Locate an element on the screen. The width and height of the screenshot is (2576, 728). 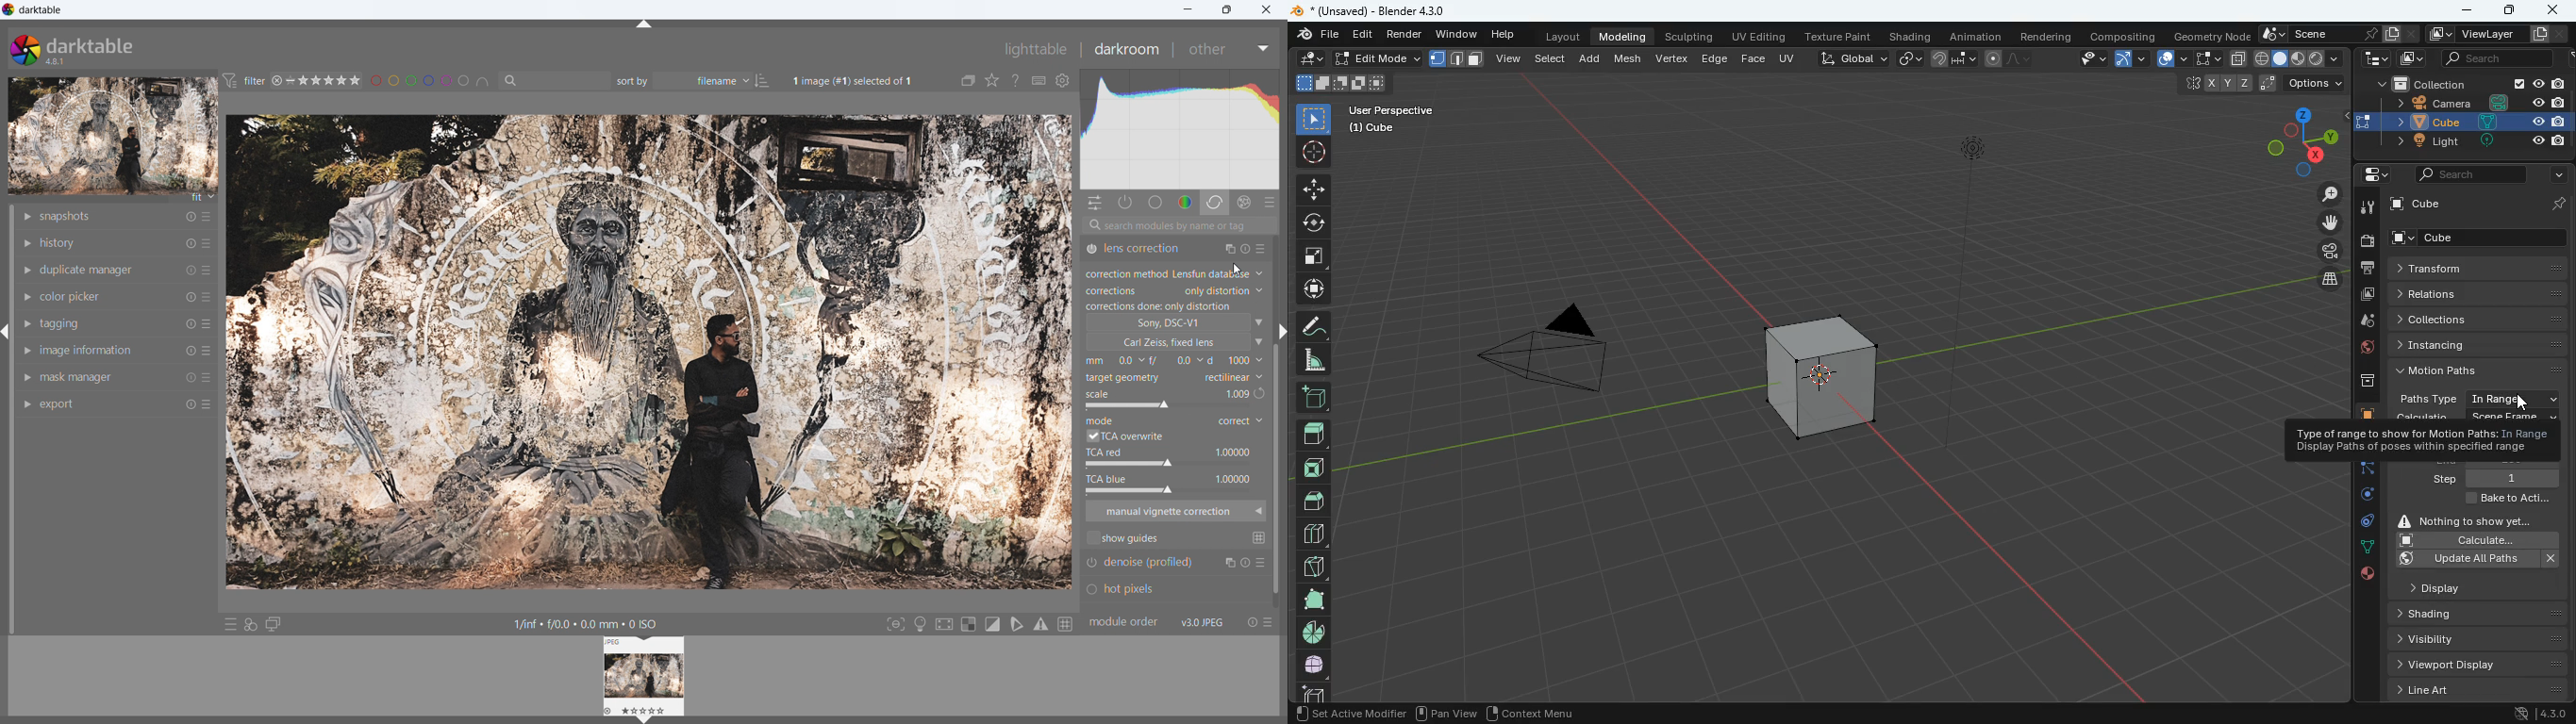
edit mode is located at coordinates (1378, 58).